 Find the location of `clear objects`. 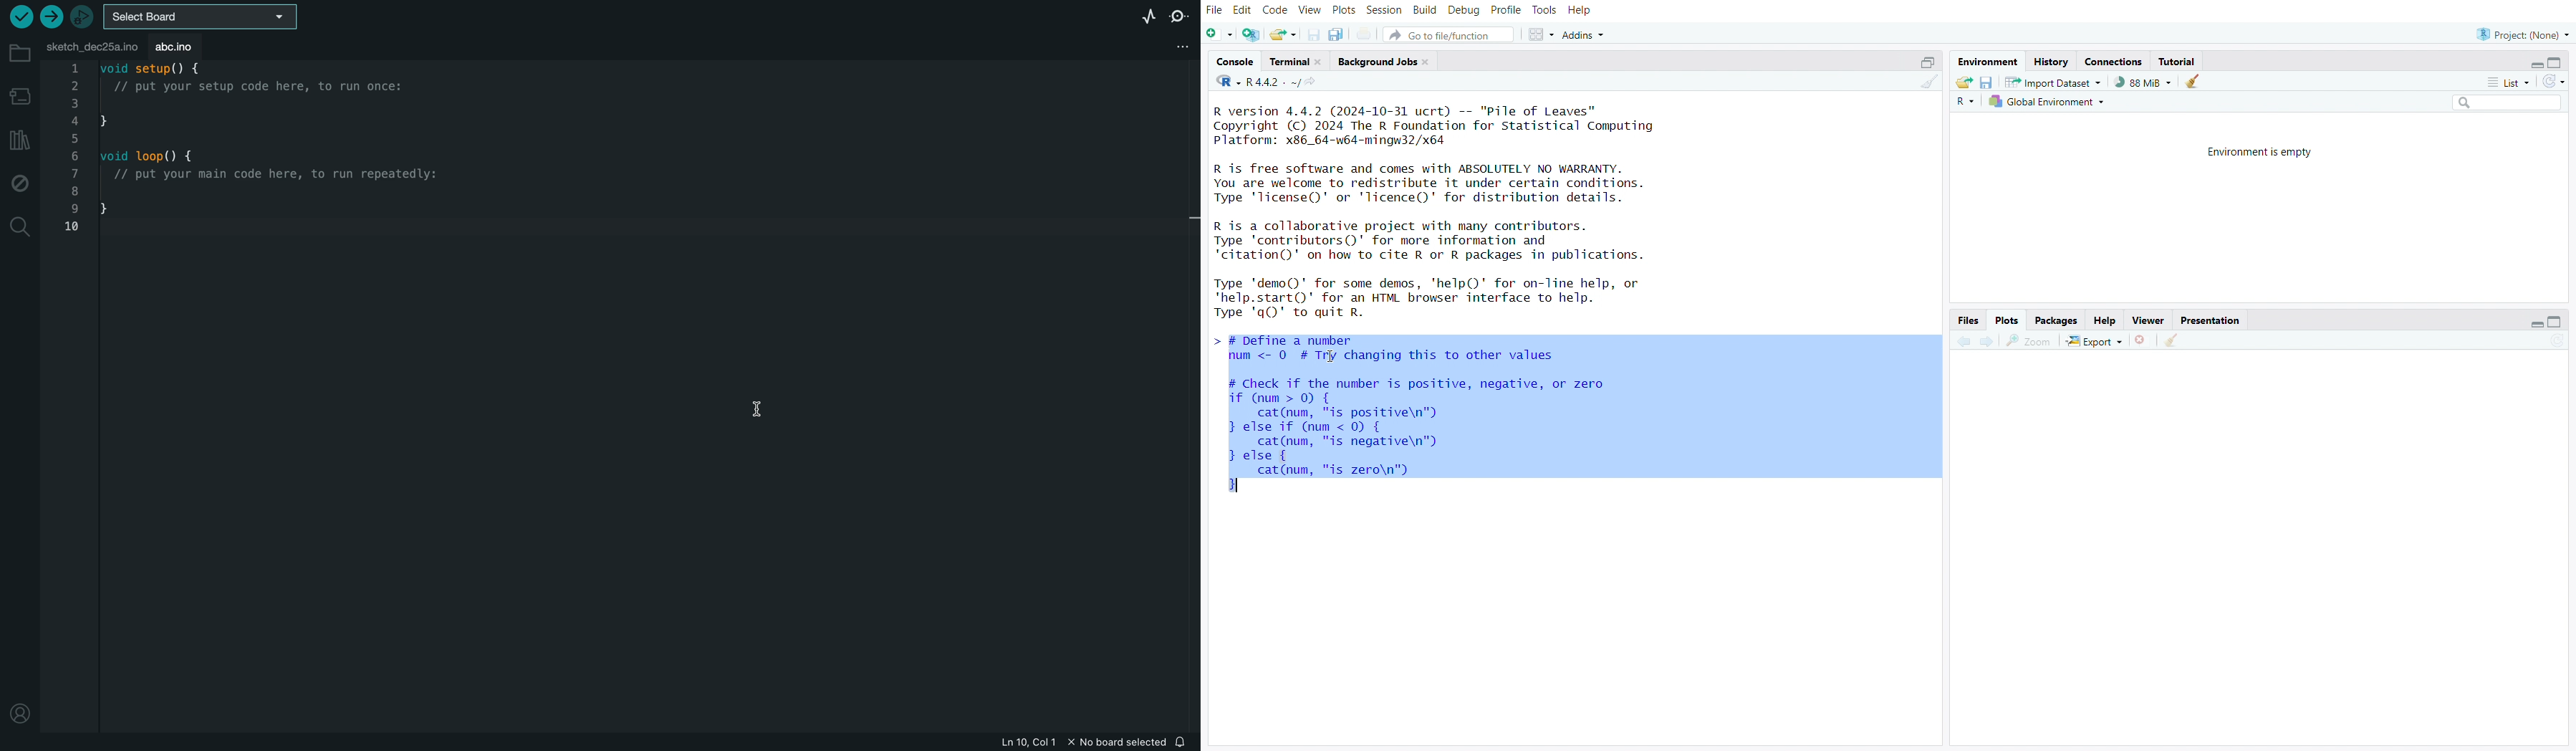

clear objects is located at coordinates (2194, 83).